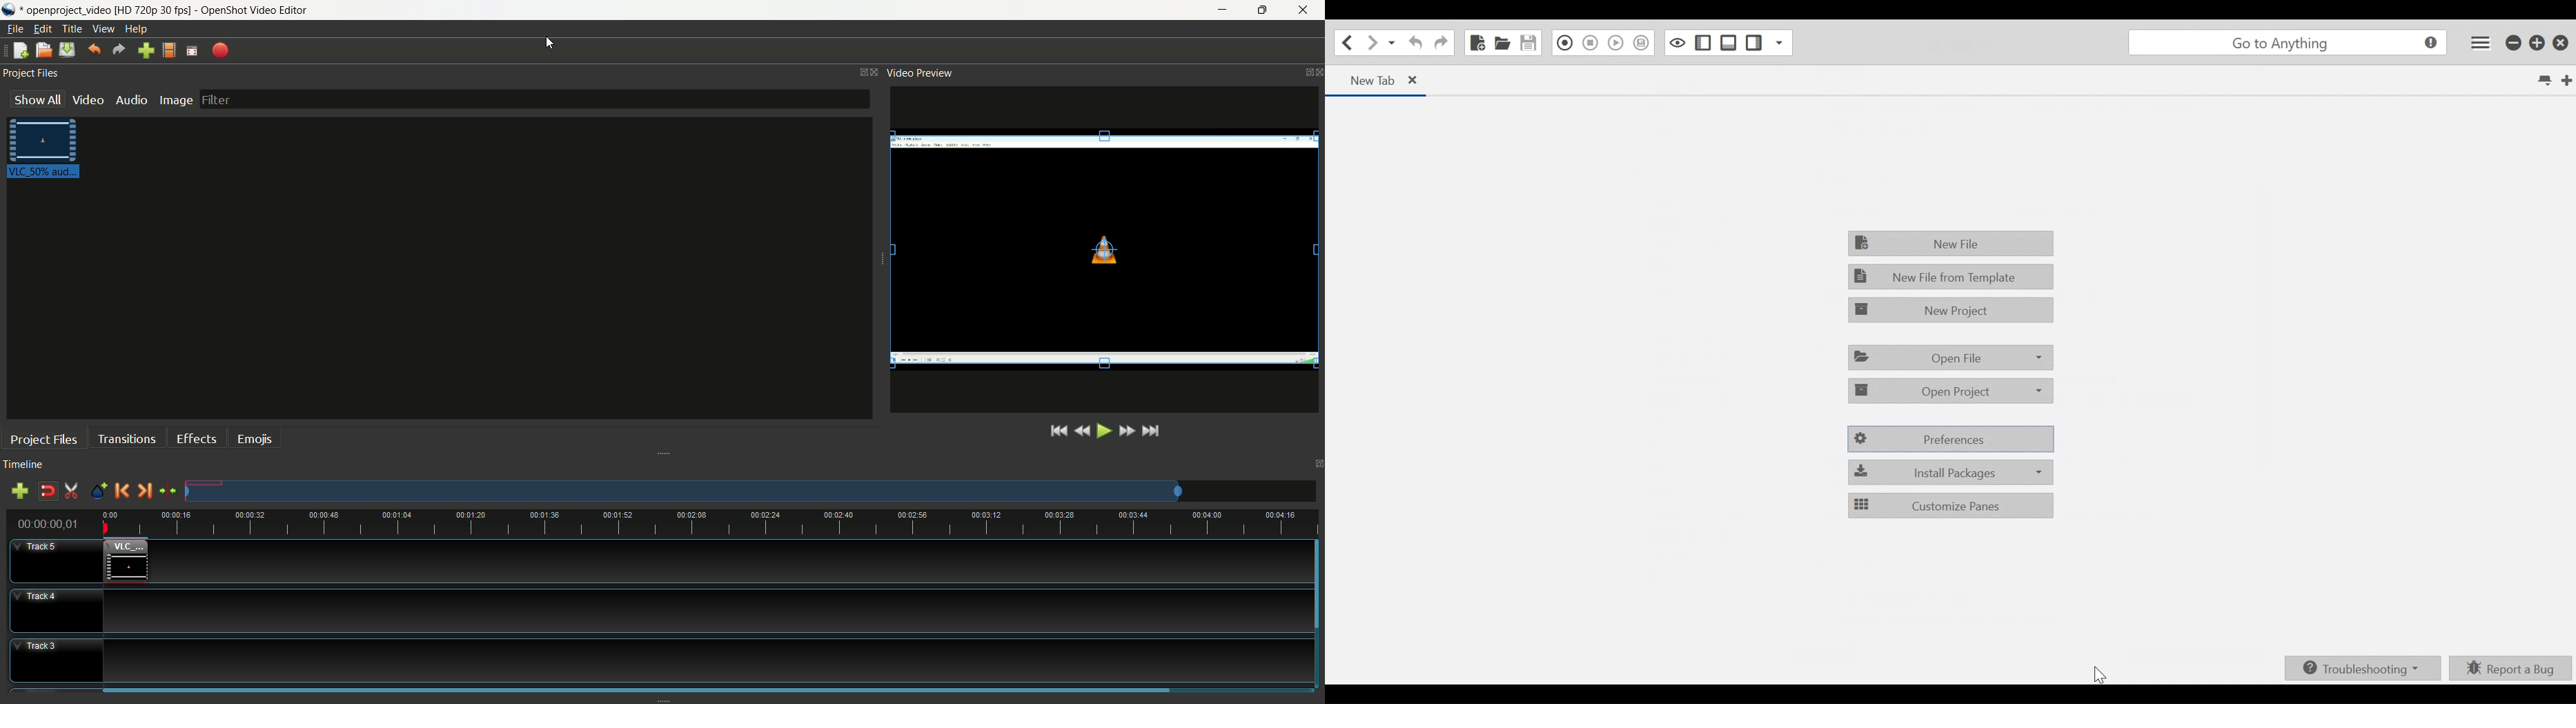  I want to click on fast forward, so click(1128, 431).